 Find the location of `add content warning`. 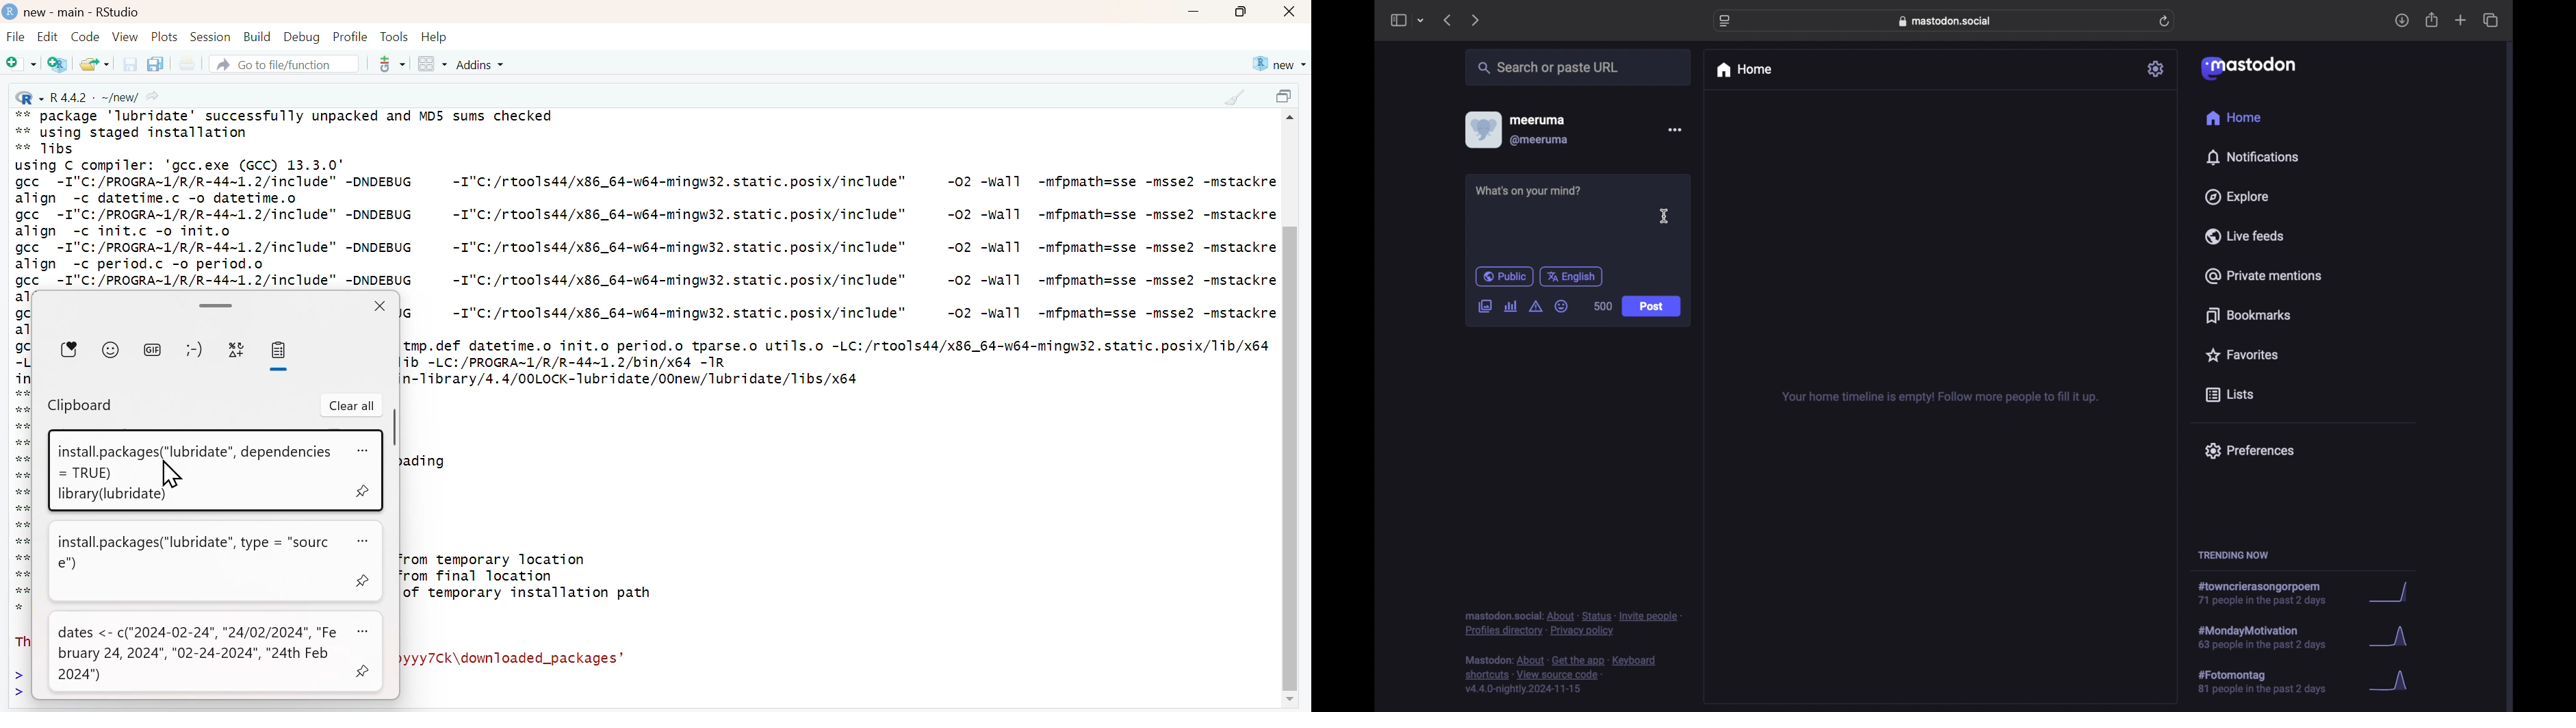

add content warning is located at coordinates (1537, 307).